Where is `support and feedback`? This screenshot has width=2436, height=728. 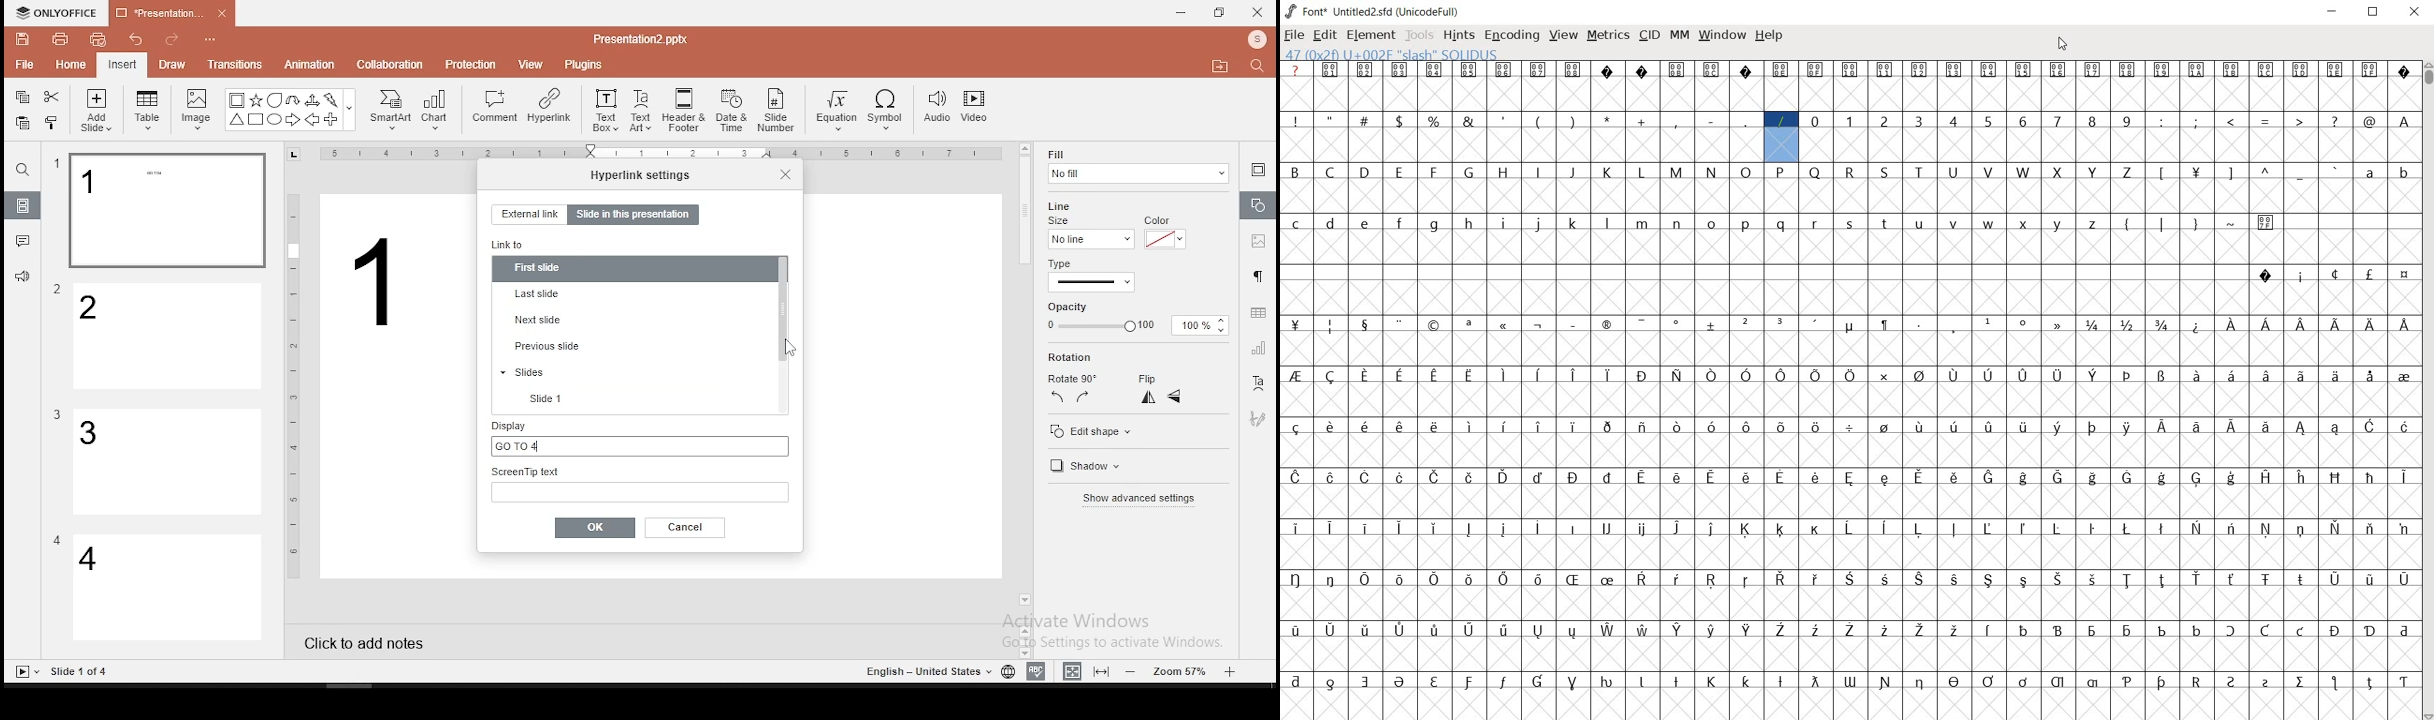 support and feedback is located at coordinates (22, 279).